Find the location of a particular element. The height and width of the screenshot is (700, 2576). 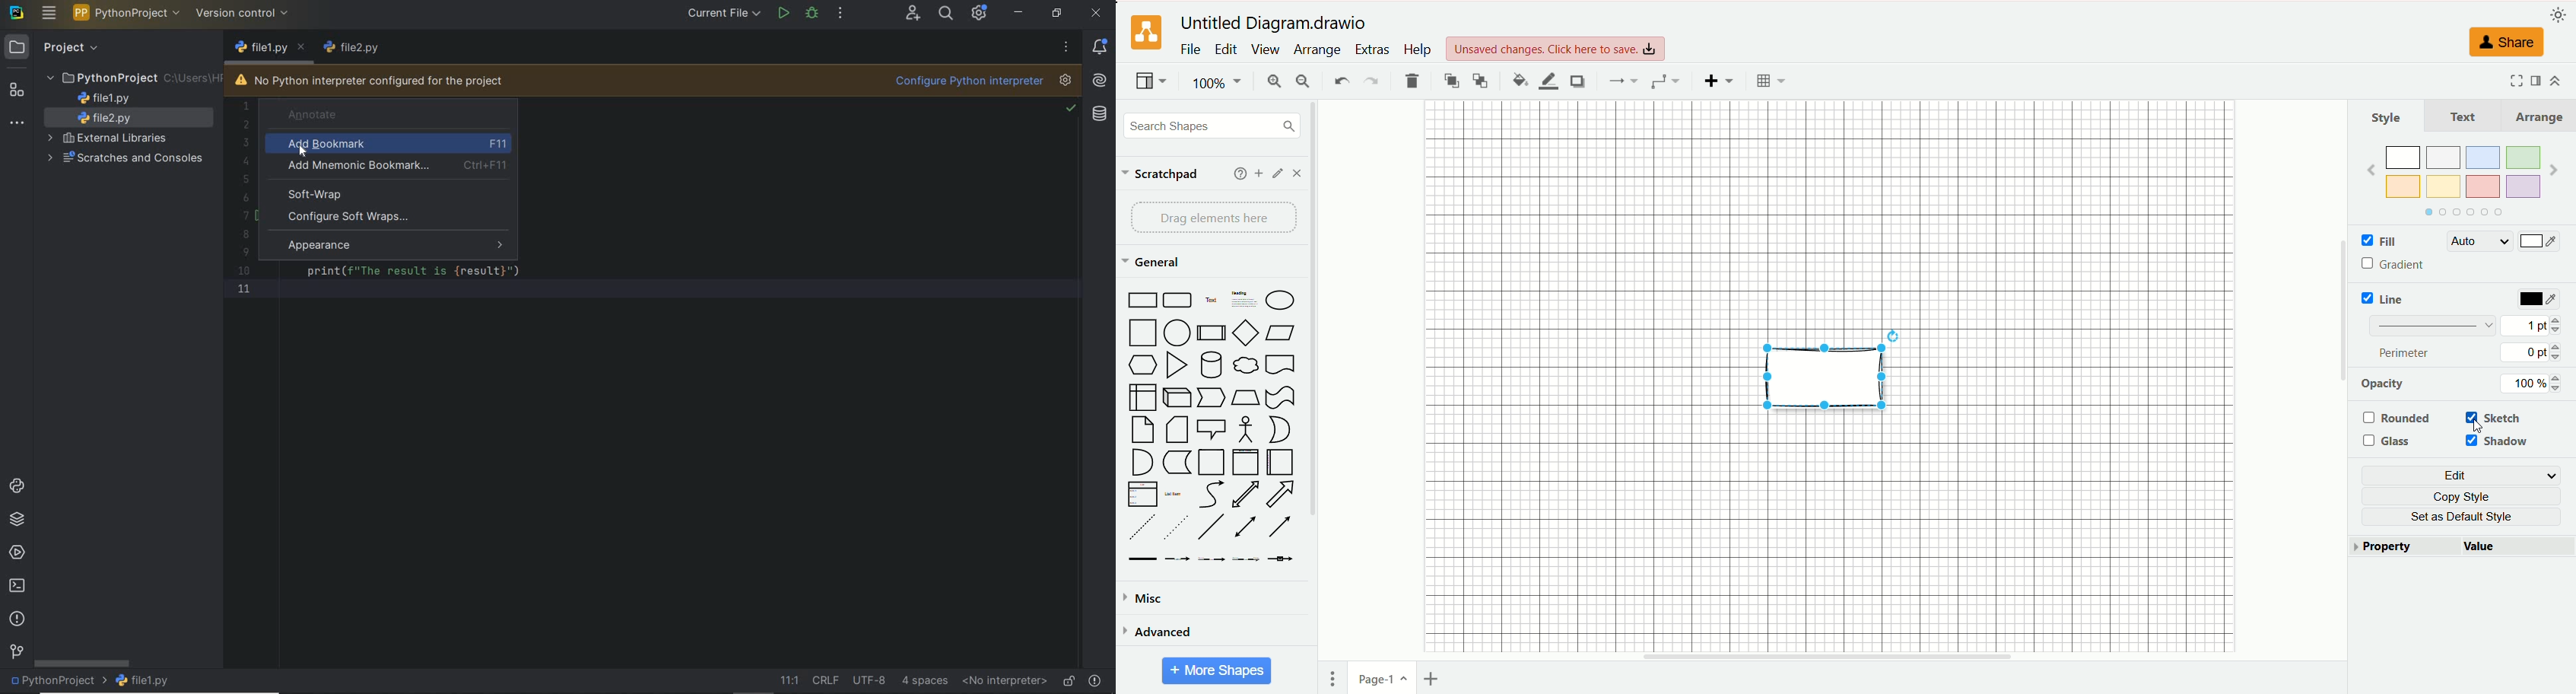

Numbers is located at coordinates (243, 202).